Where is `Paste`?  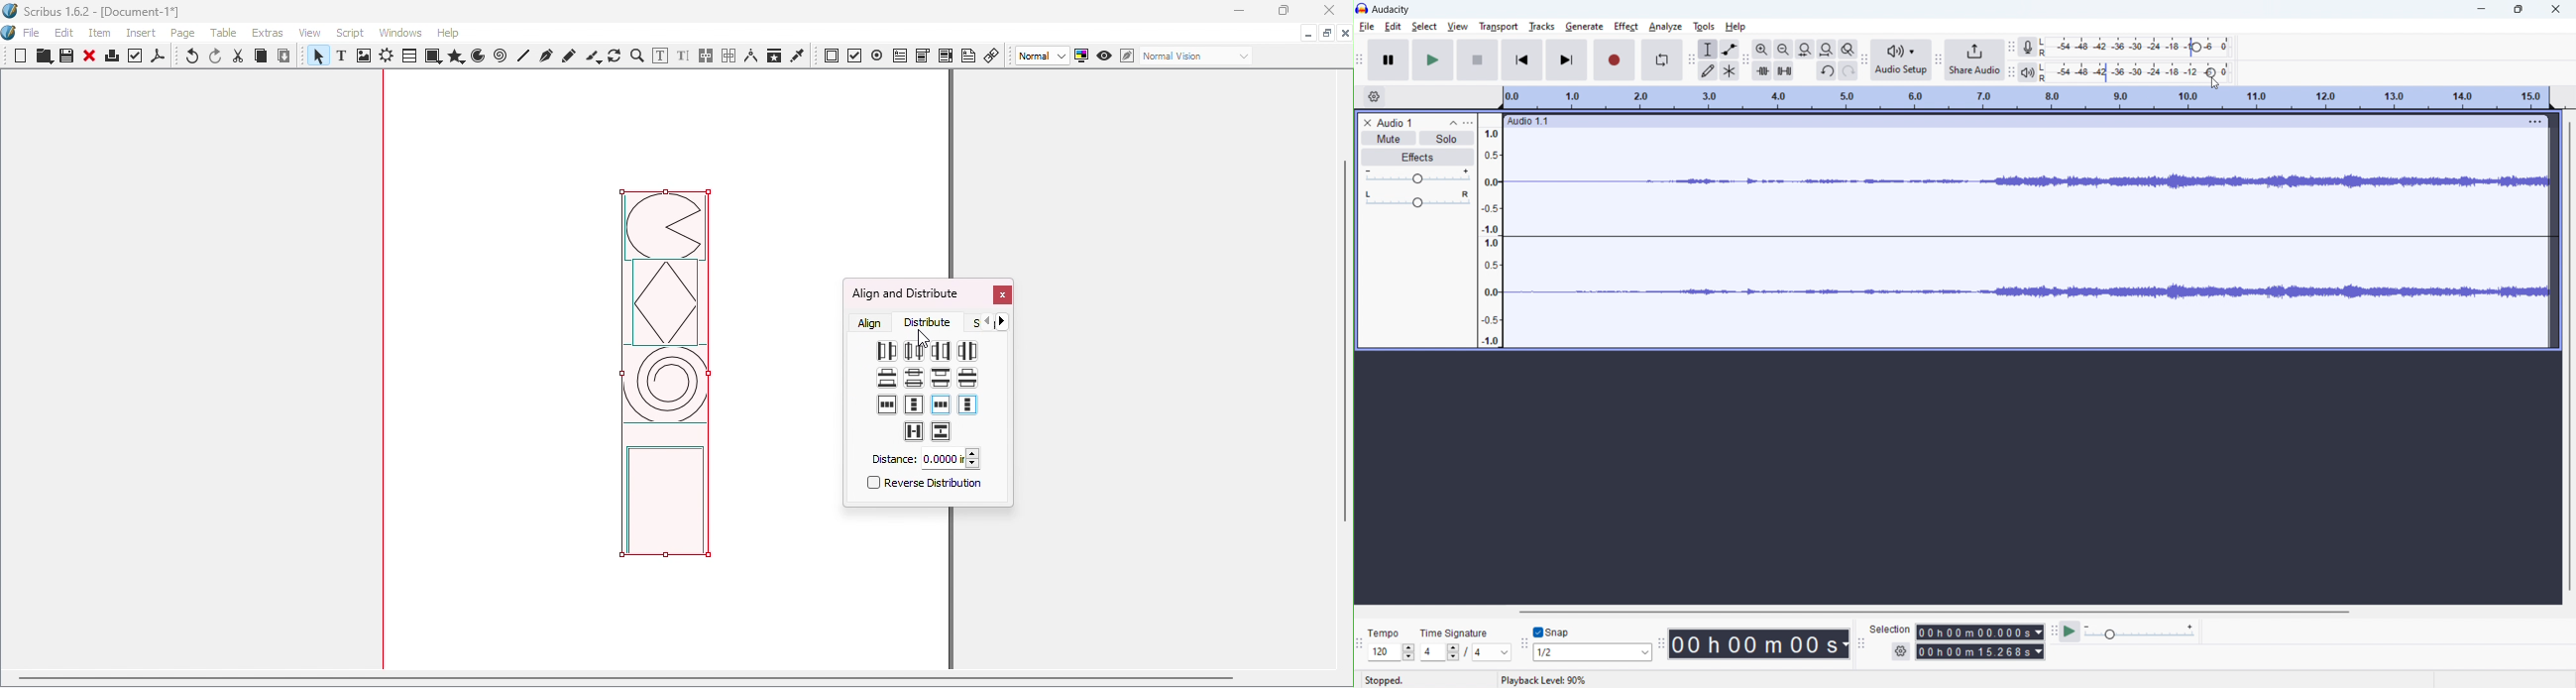 Paste is located at coordinates (284, 57).